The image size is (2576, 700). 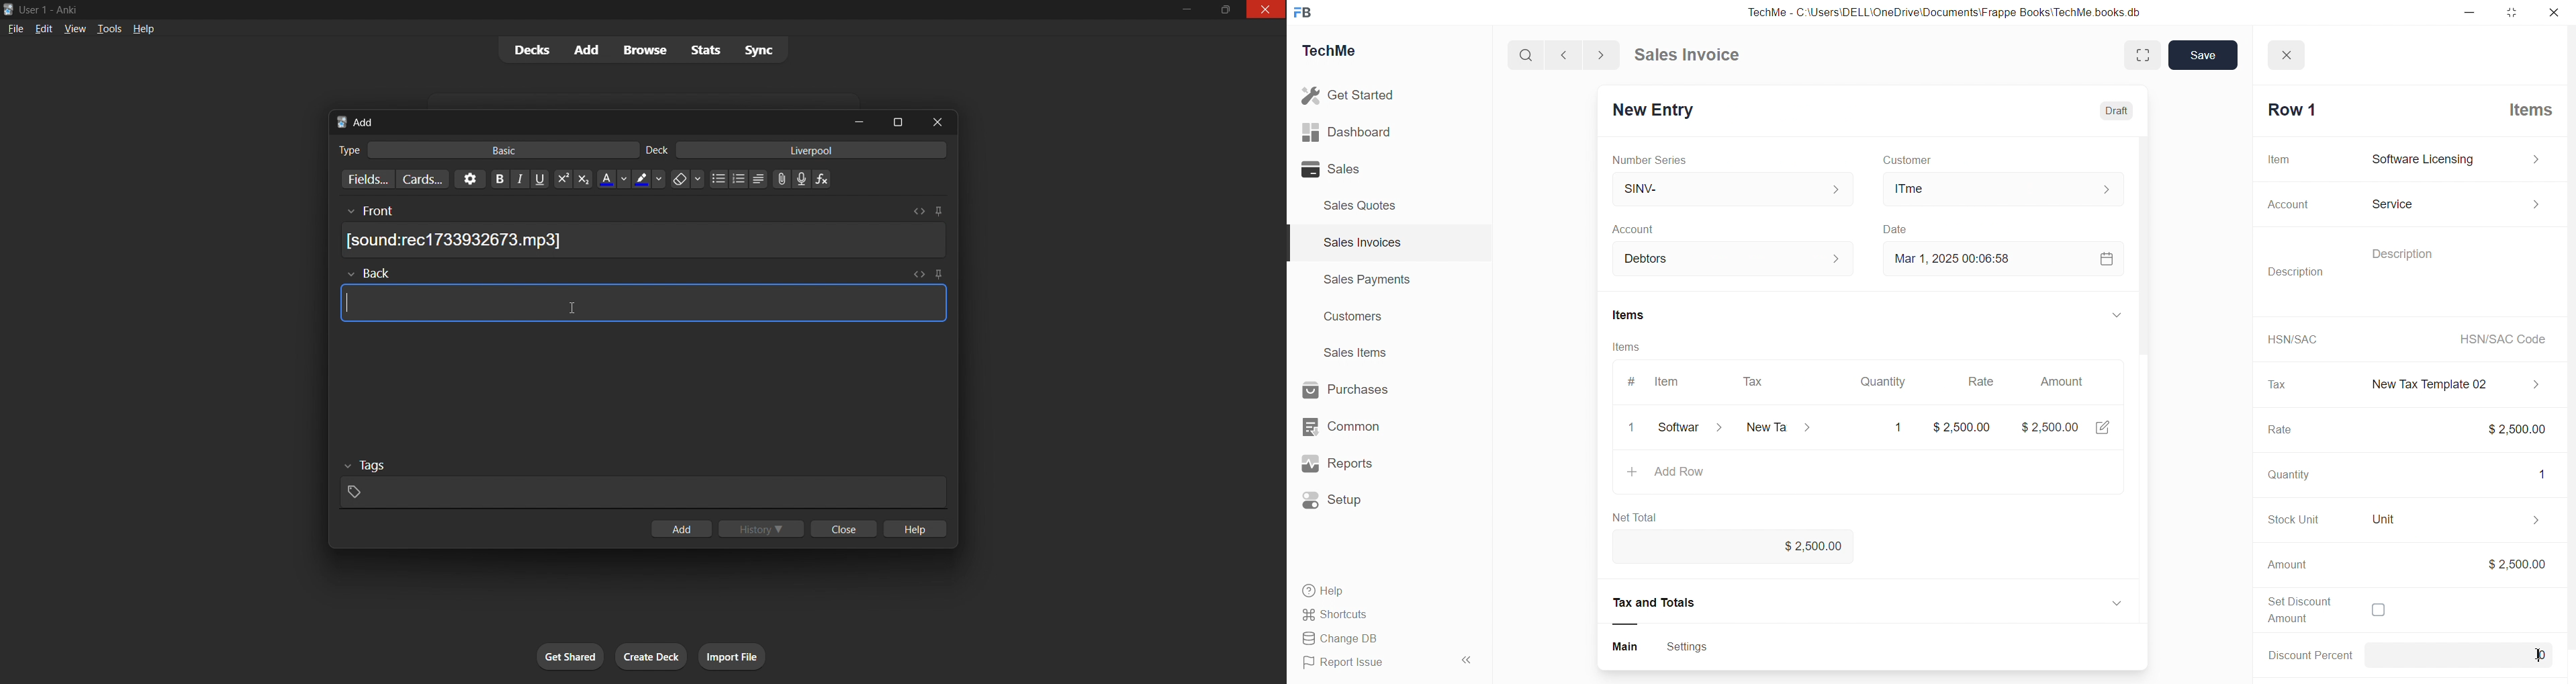 I want to click on Unit, so click(x=2448, y=519).